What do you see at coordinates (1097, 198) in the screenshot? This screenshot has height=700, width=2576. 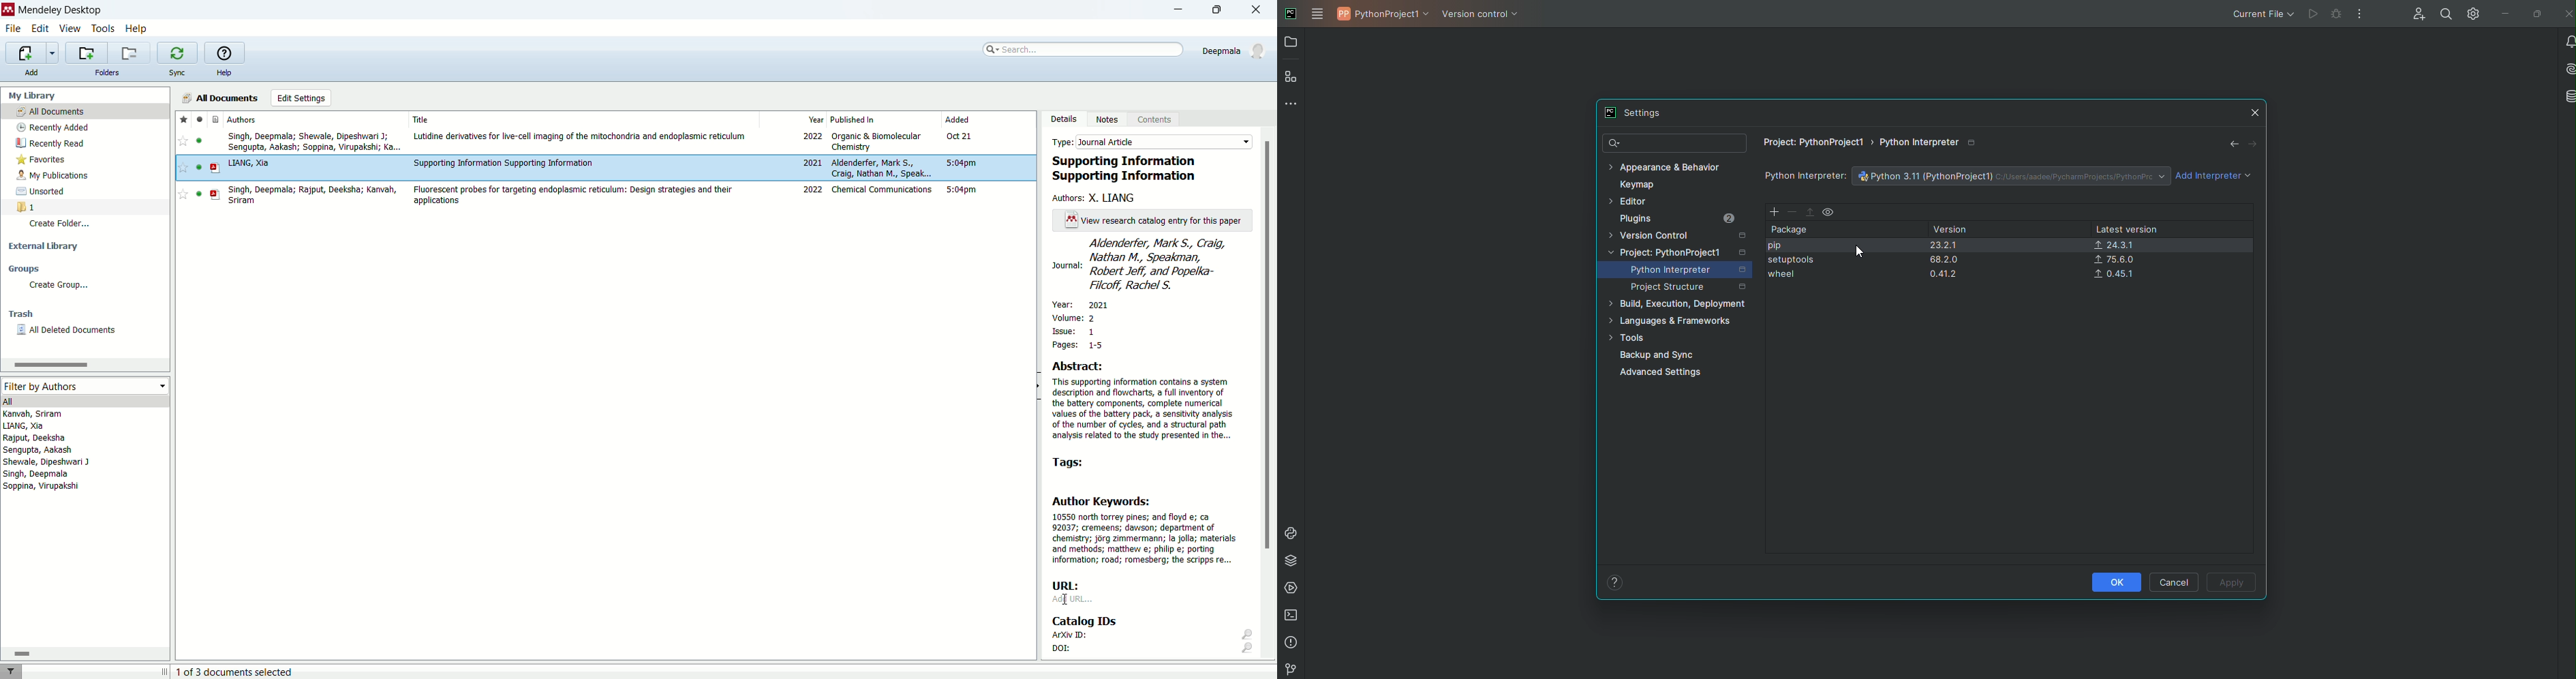 I see `authors: X. LIANG` at bounding box center [1097, 198].